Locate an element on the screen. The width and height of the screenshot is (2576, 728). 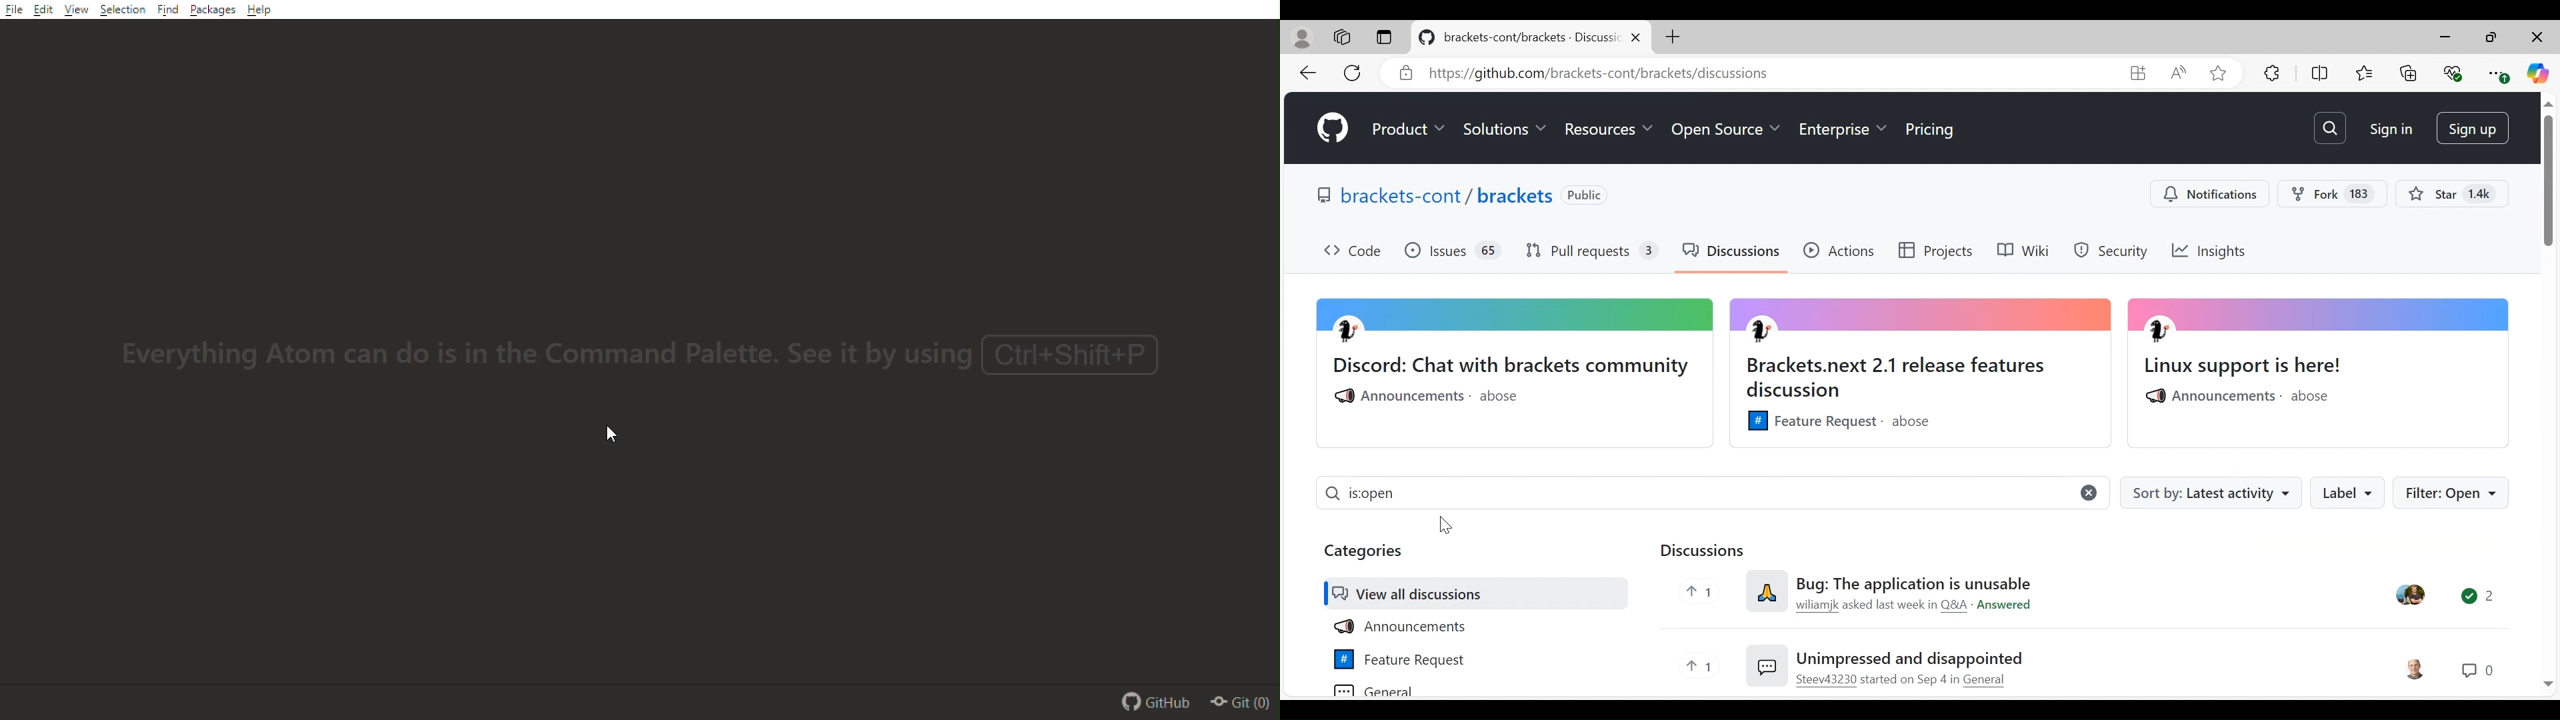
Extensions is located at coordinates (2271, 71).